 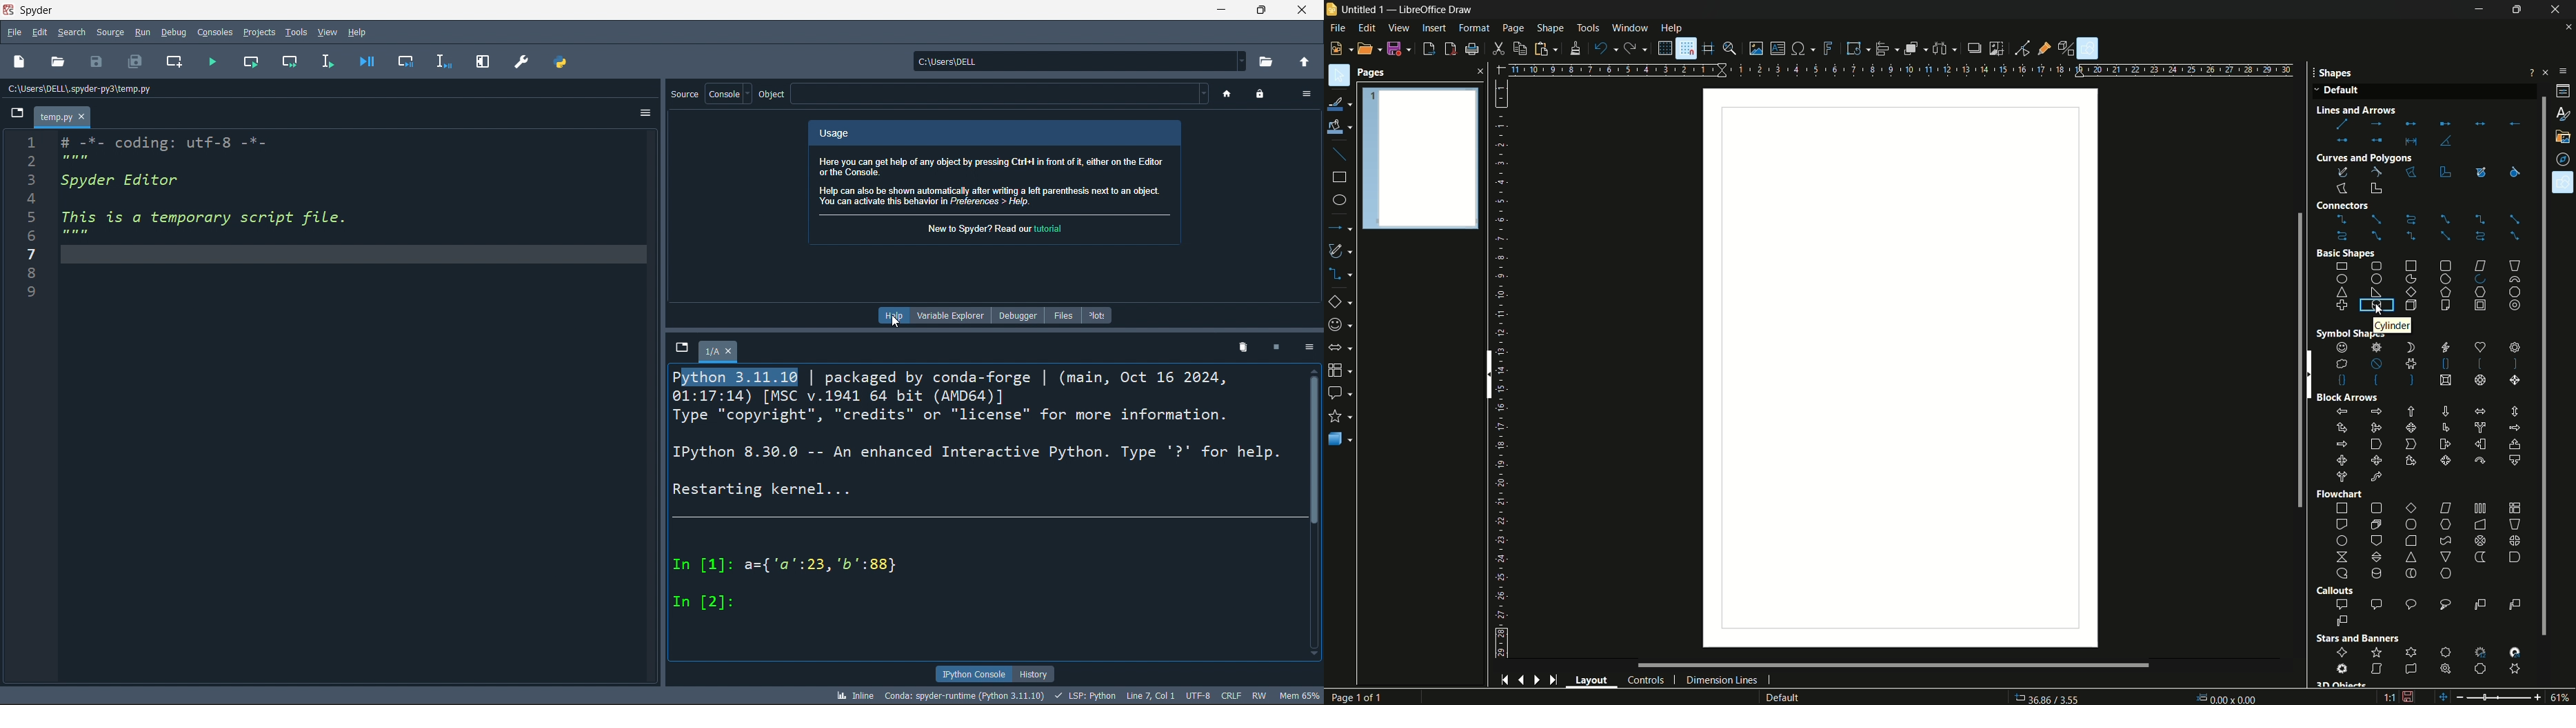 What do you see at coordinates (964, 697) in the screenshot?
I see `conda:spyder-runtime (Python 3.11.10)` at bounding box center [964, 697].